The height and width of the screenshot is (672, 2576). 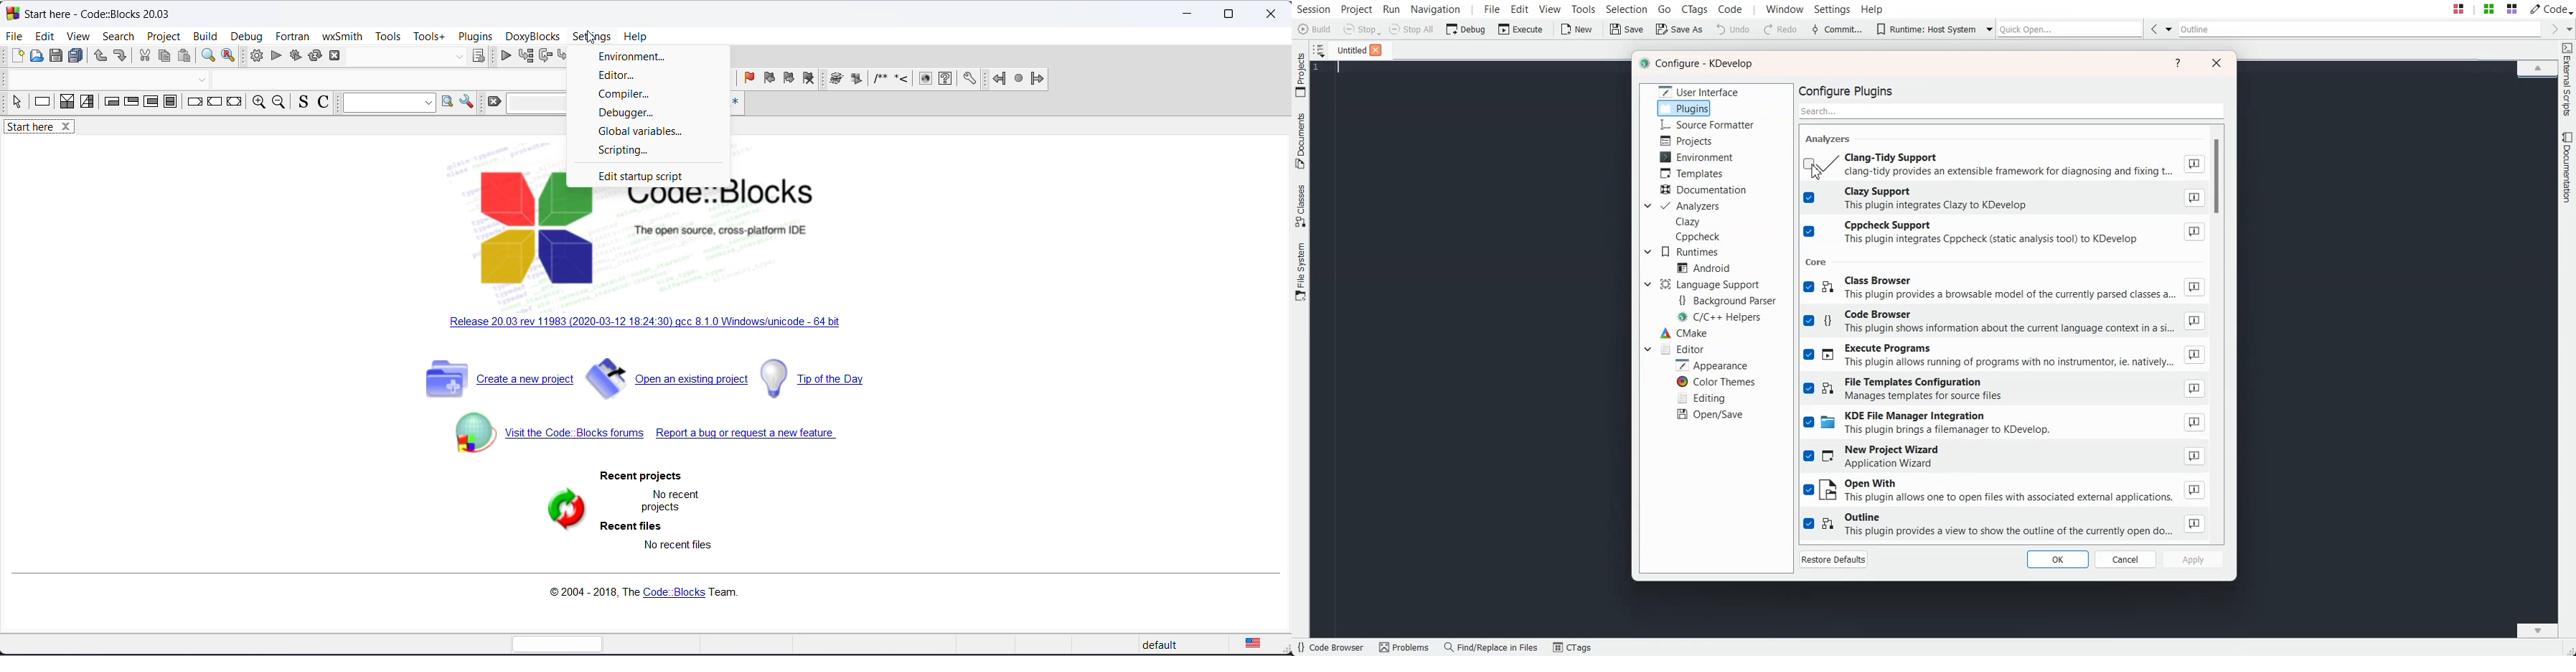 I want to click on undo, so click(x=100, y=57).